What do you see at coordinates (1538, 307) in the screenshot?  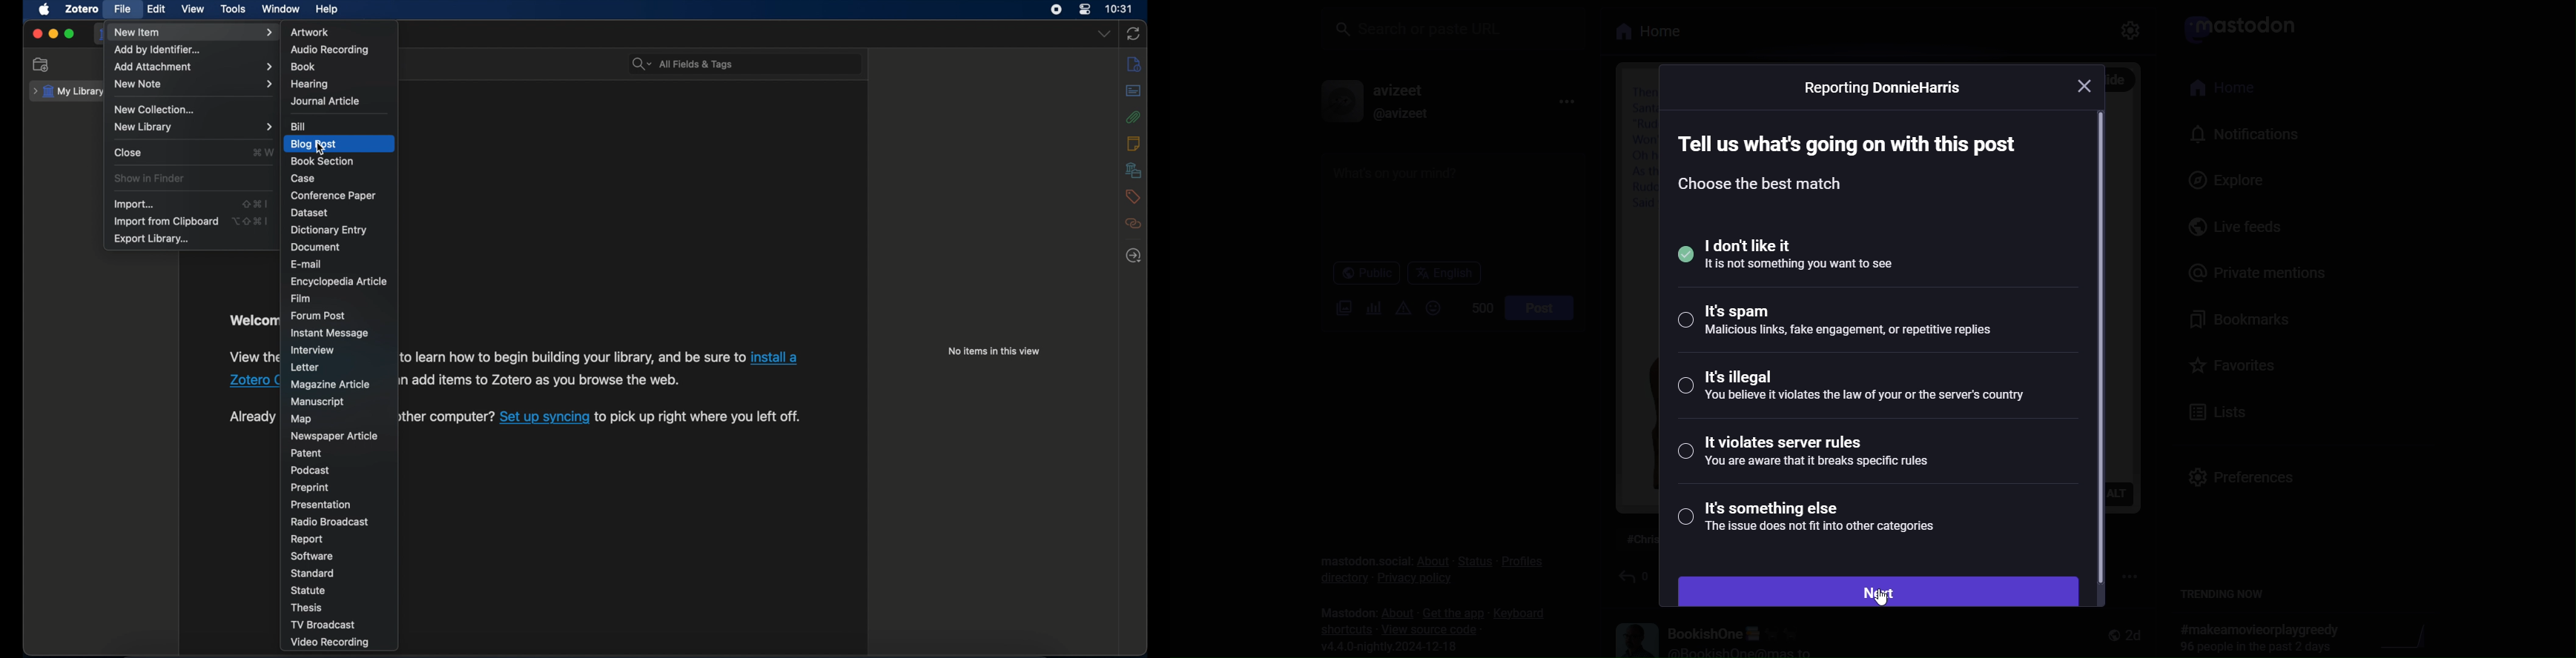 I see `post` at bounding box center [1538, 307].